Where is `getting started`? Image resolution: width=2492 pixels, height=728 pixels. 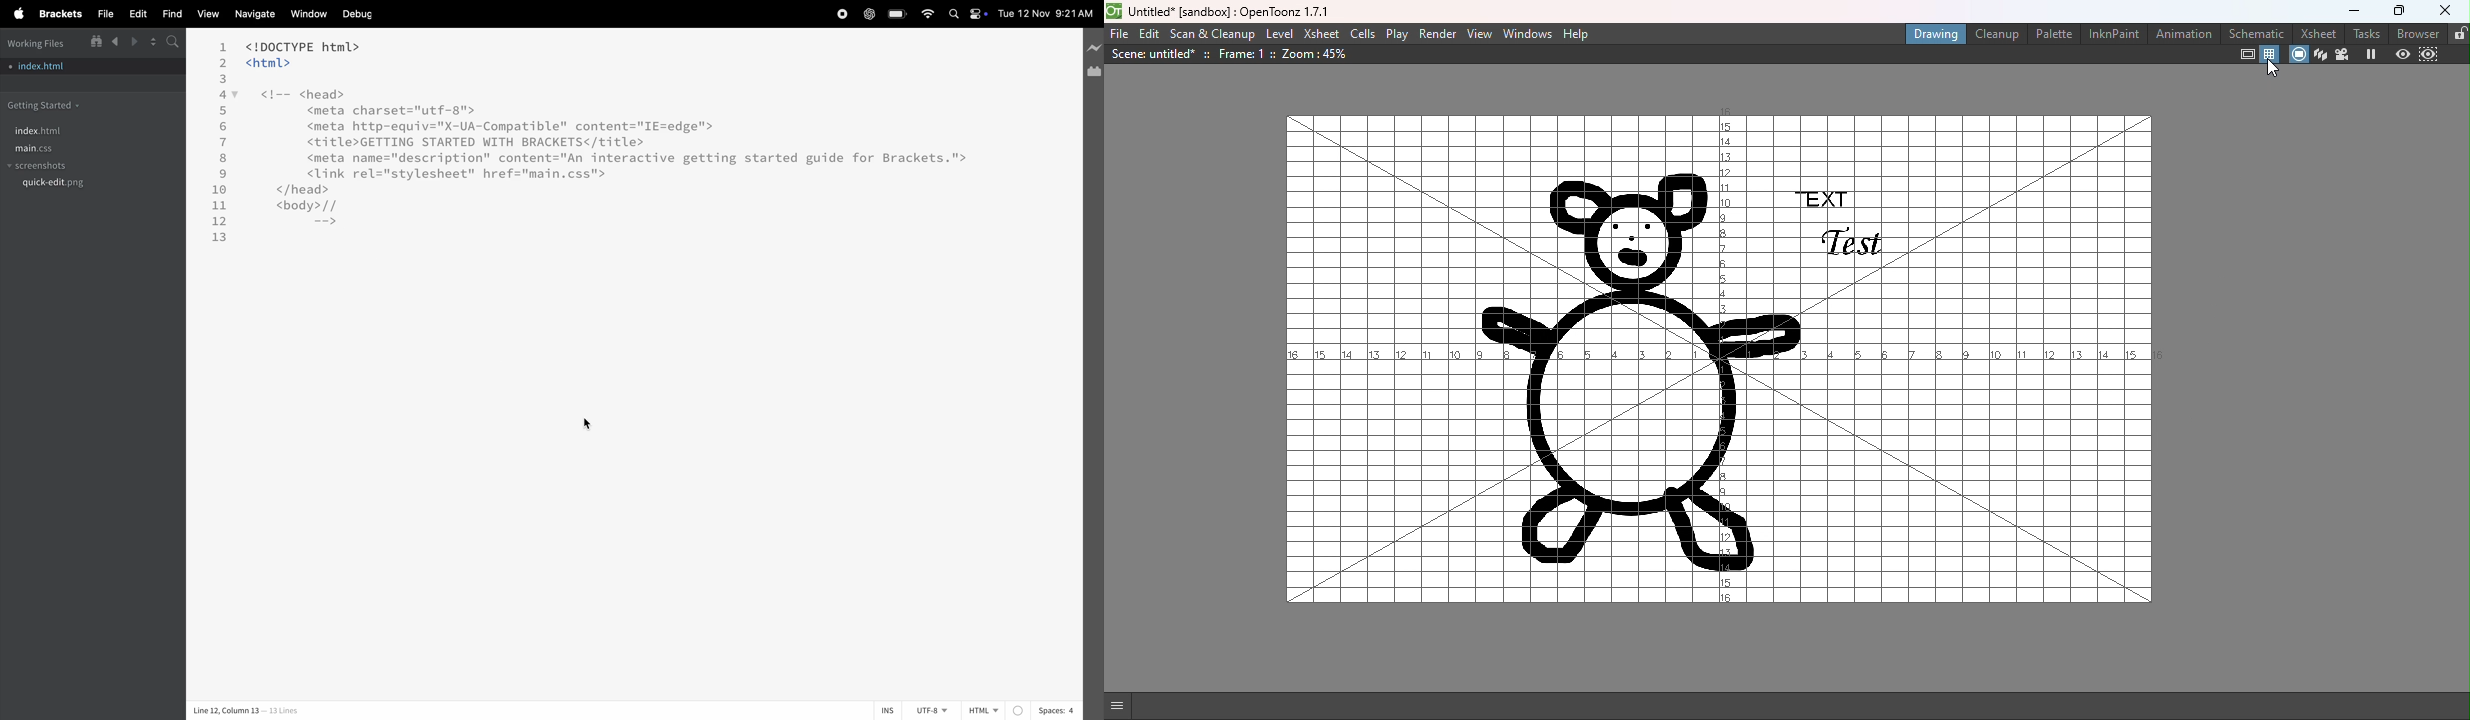
getting started is located at coordinates (51, 105).